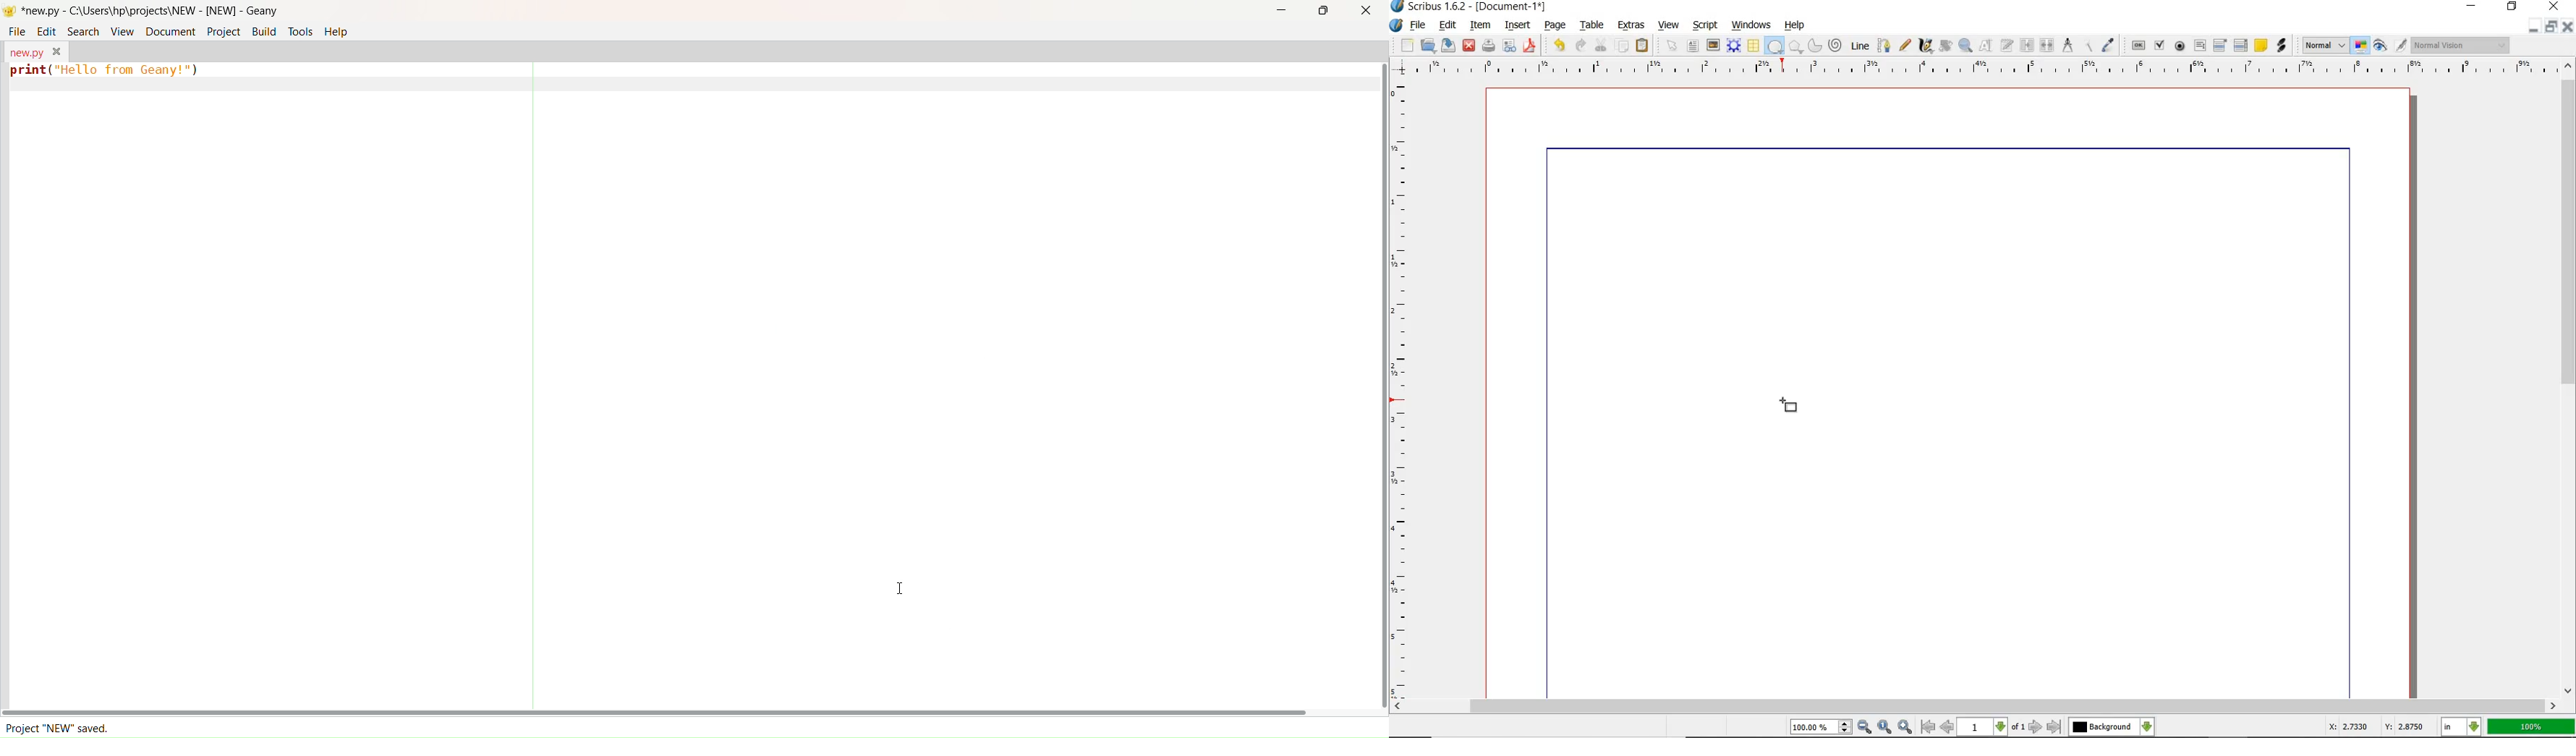  I want to click on TEXT ANNOATATION, so click(2260, 45).